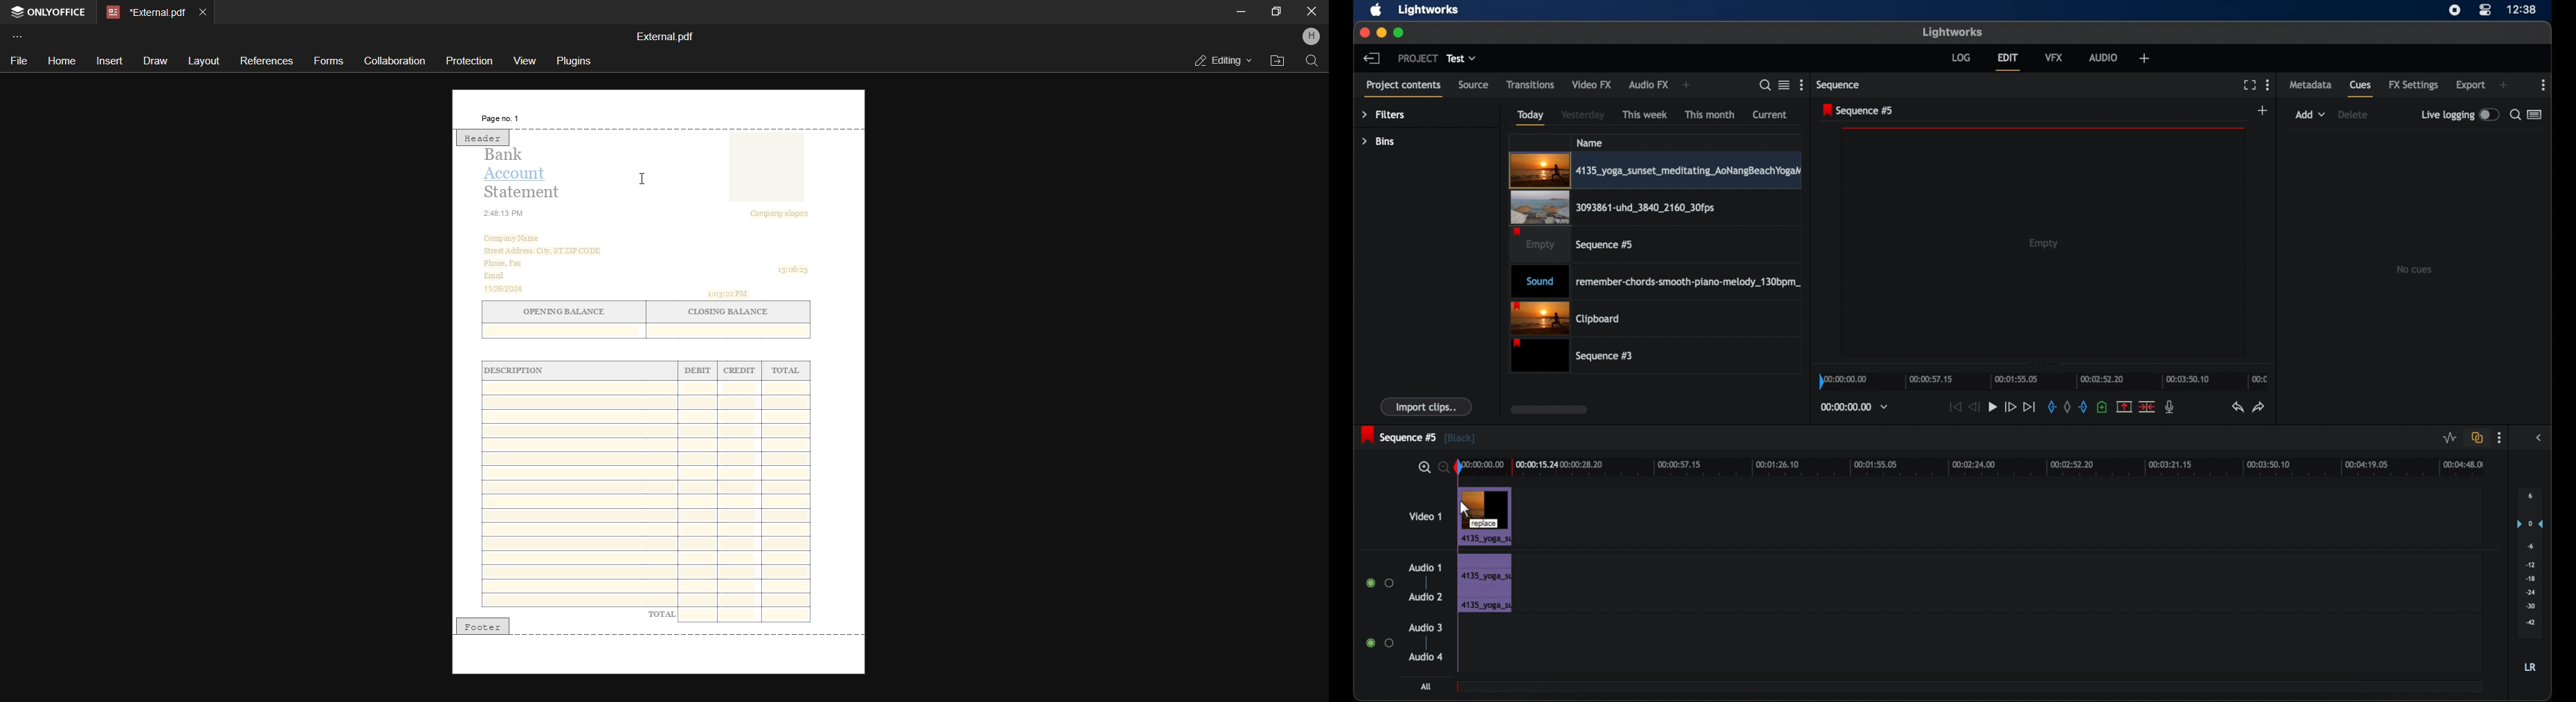 Image resolution: width=2576 pixels, height=728 pixels. Describe the element at coordinates (1855, 407) in the screenshot. I see `timecodes  and reels` at that location.